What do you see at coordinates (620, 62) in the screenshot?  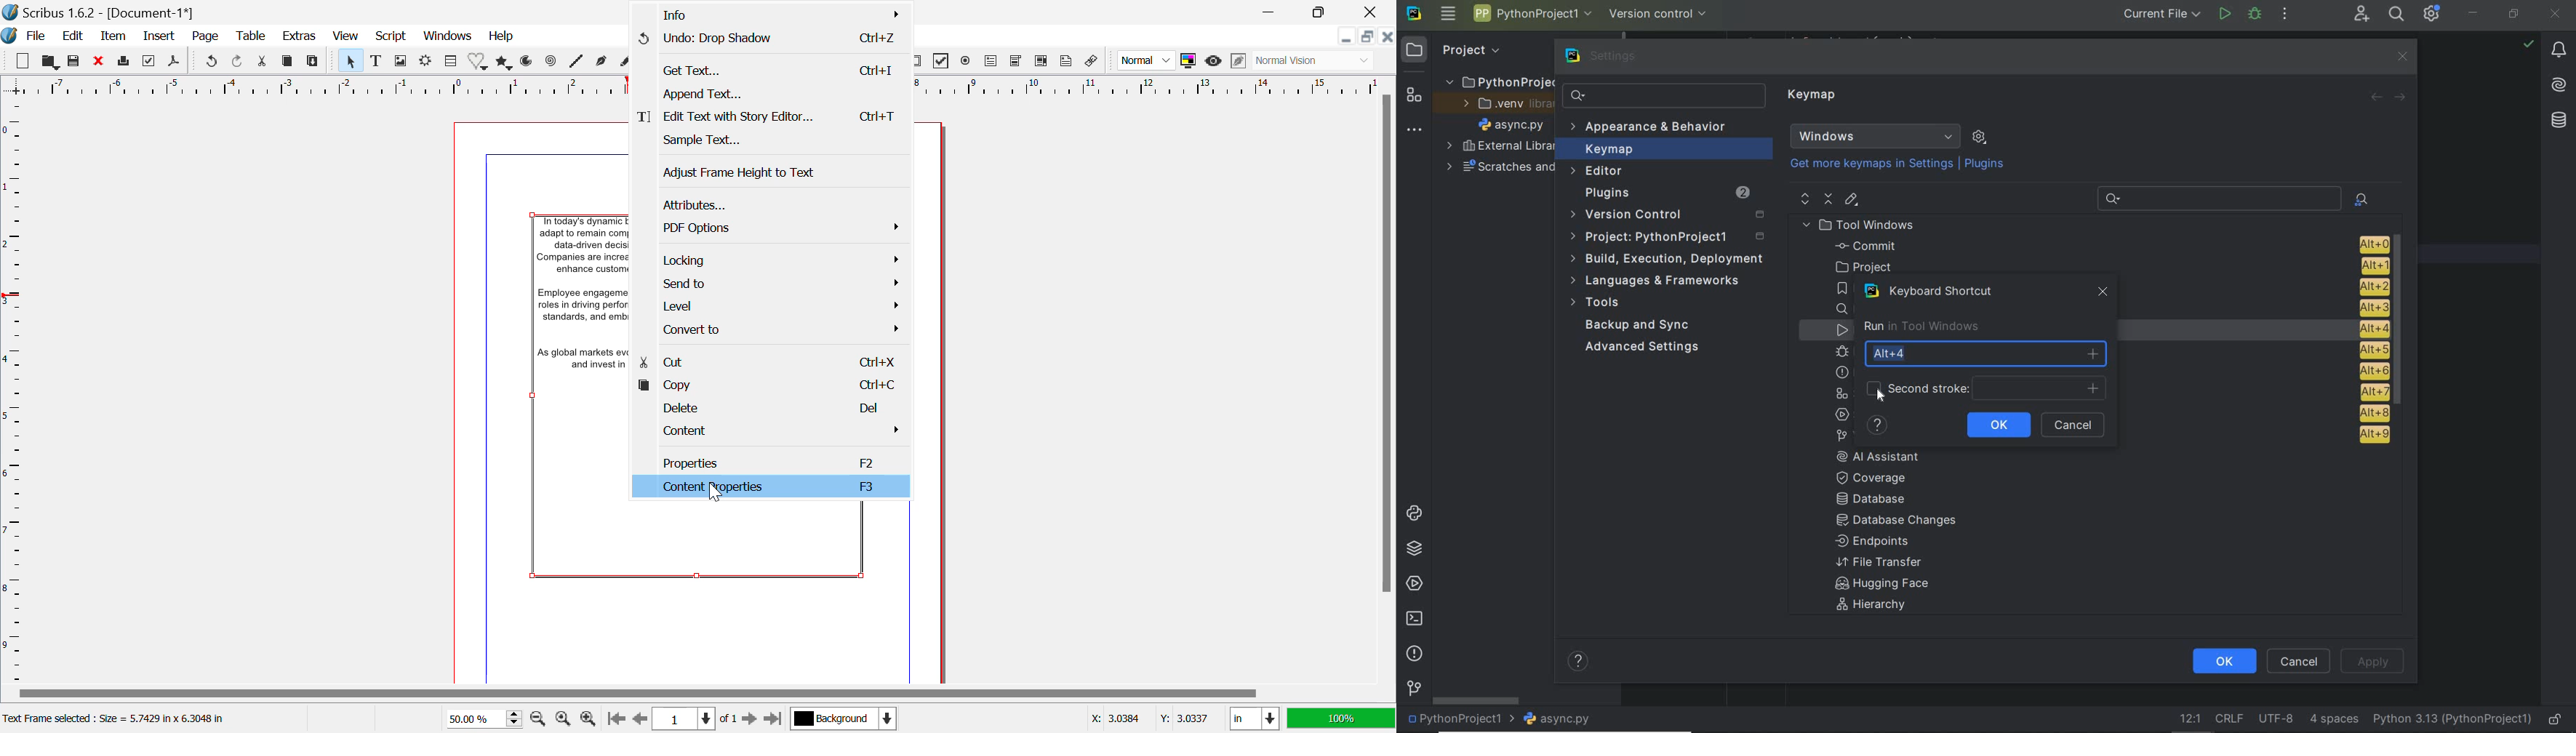 I see `Freehand Curve` at bounding box center [620, 62].